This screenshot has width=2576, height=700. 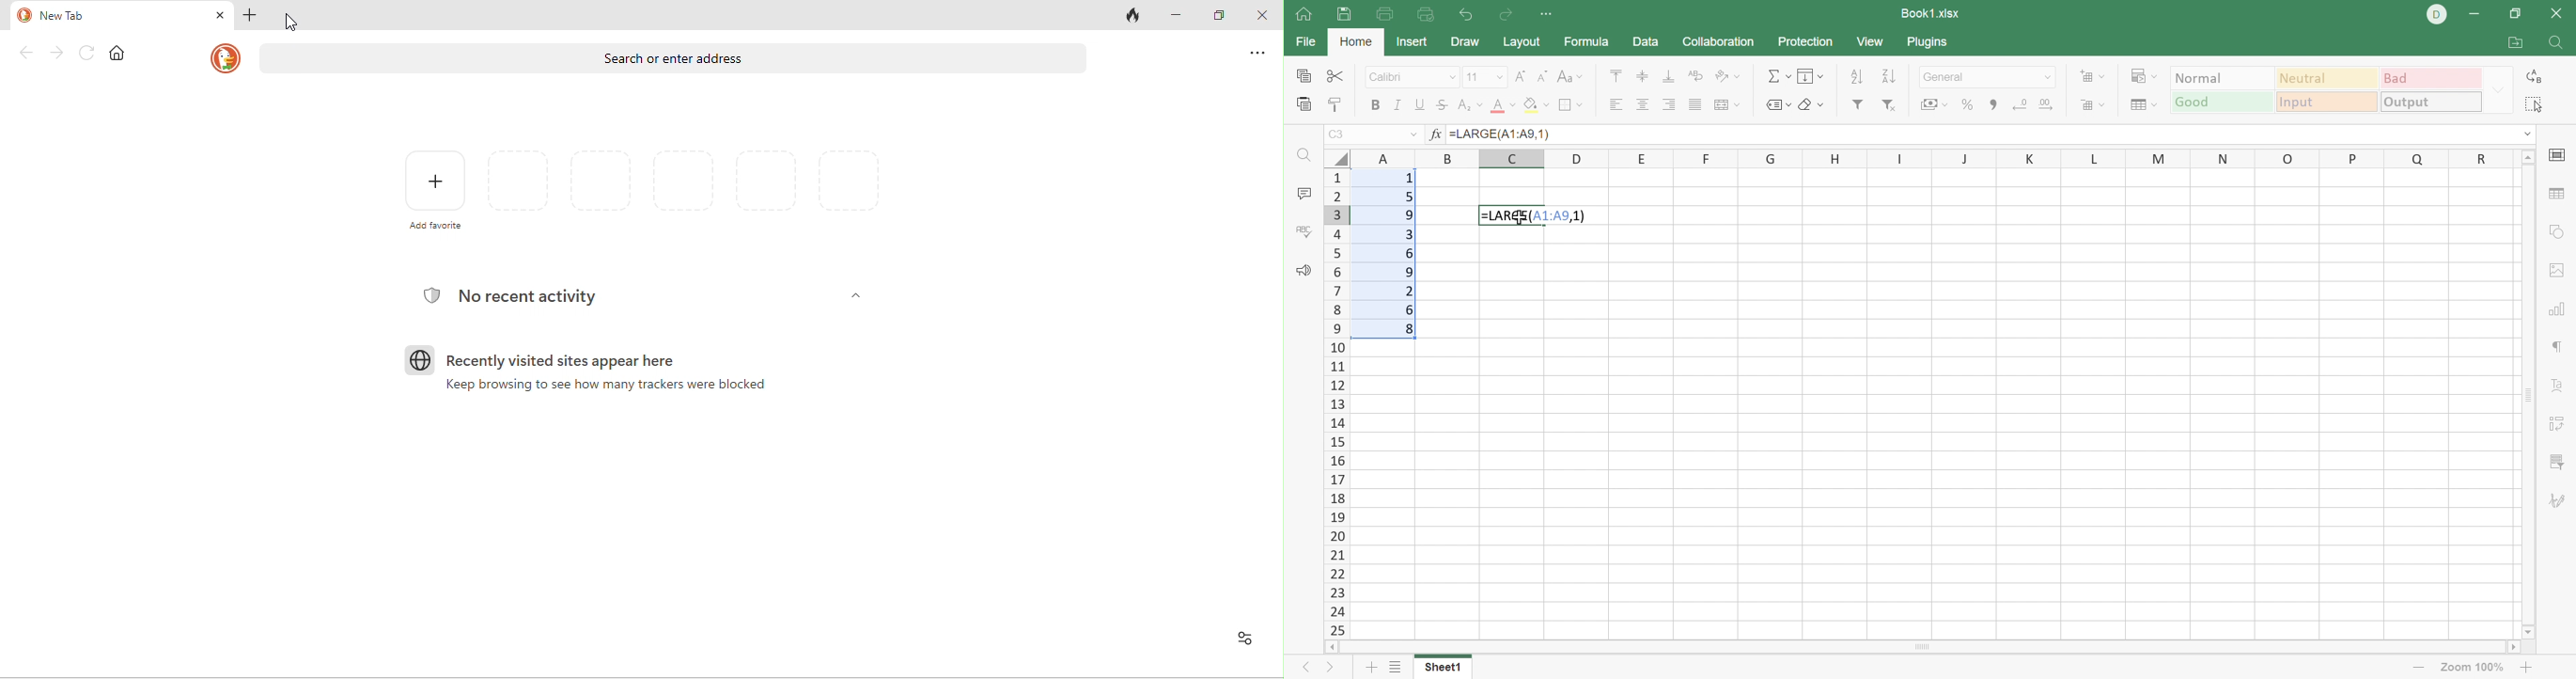 What do you see at coordinates (2141, 76) in the screenshot?
I see `Conditional formatting` at bounding box center [2141, 76].